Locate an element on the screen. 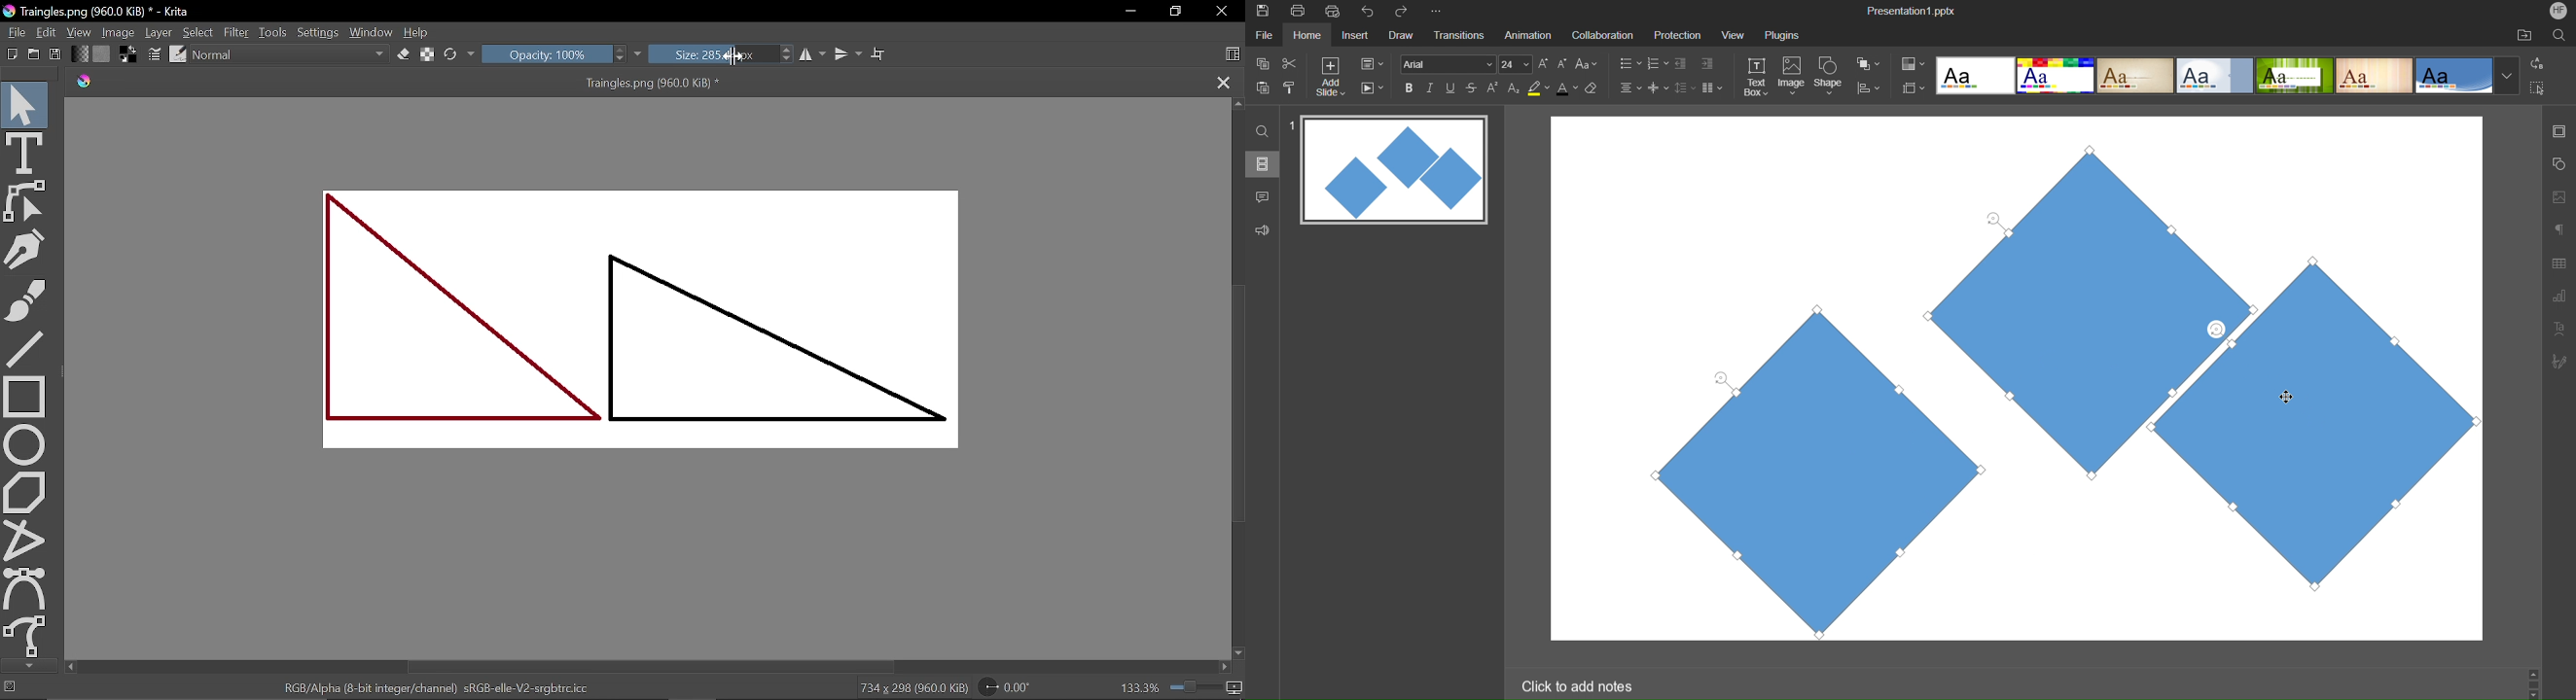 This screenshot has height=700, width=2576. View is located at coordinates (80, 32).